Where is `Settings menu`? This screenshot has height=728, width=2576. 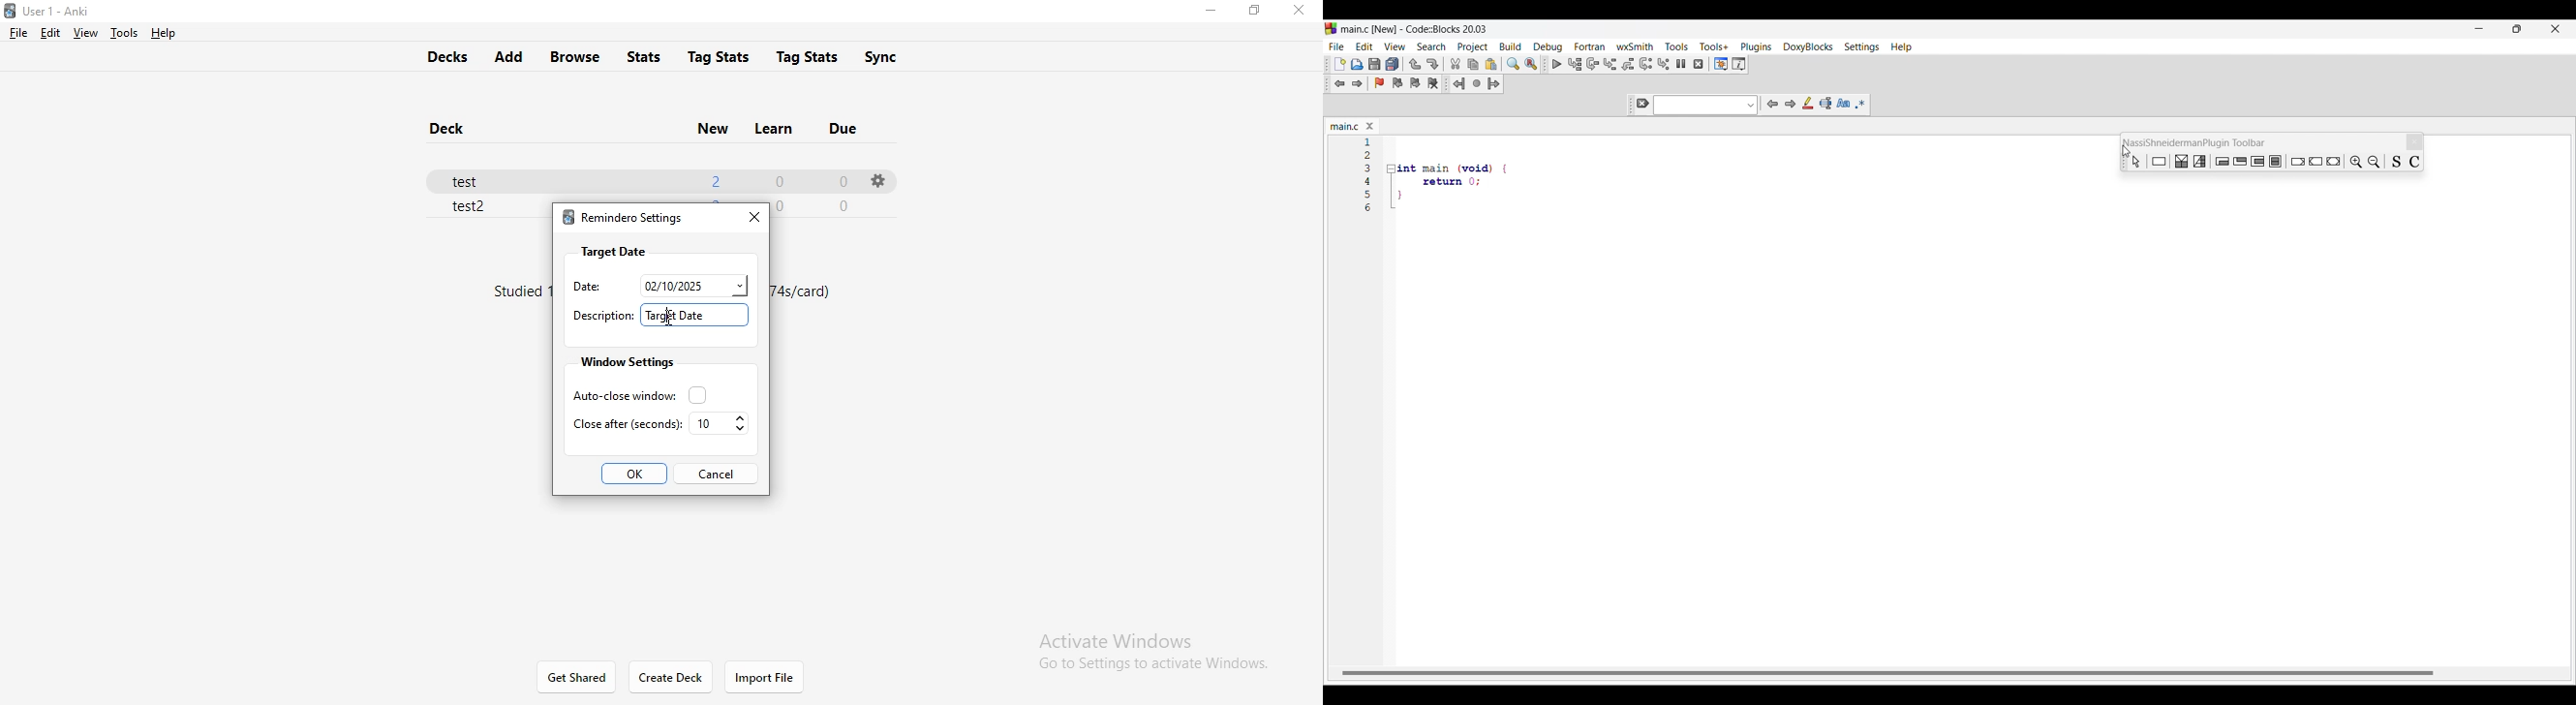 Settings menu is located at coordinates (1861, 48).